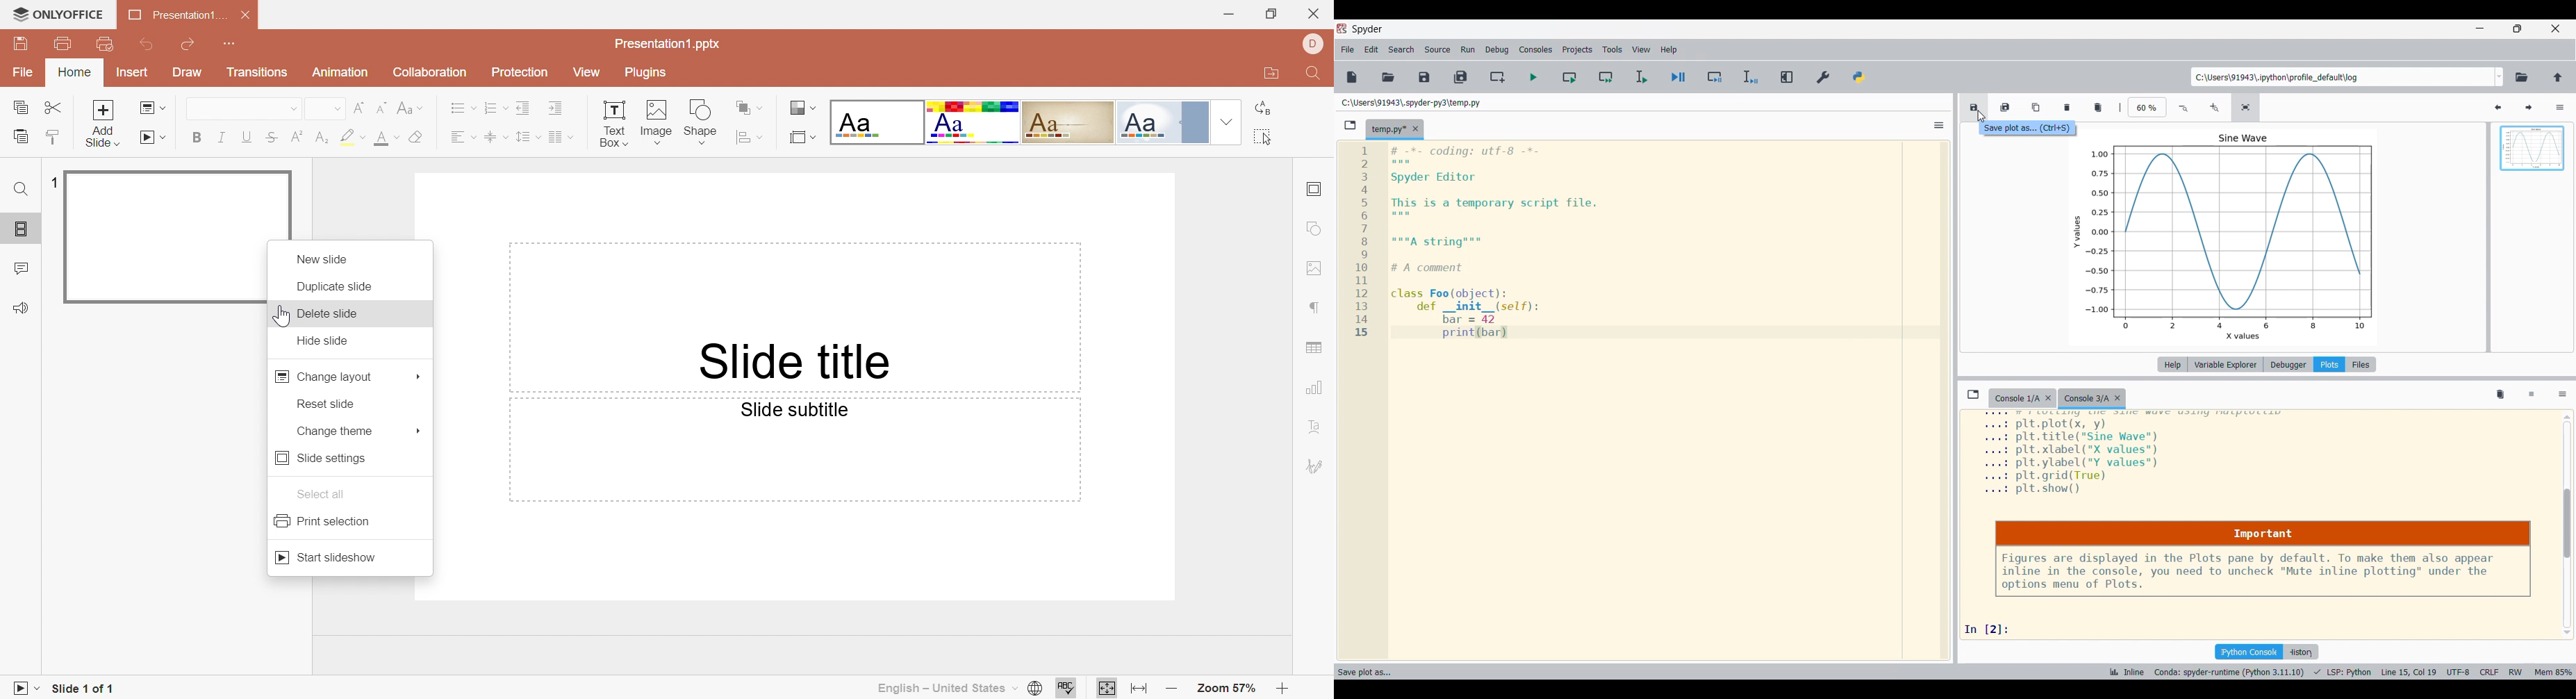 This screenshot has height=700, width=2576. What do you see at coordinates (1262, 137) in the screenshot?
I see `Select all` at bounding box center [1262, 137].